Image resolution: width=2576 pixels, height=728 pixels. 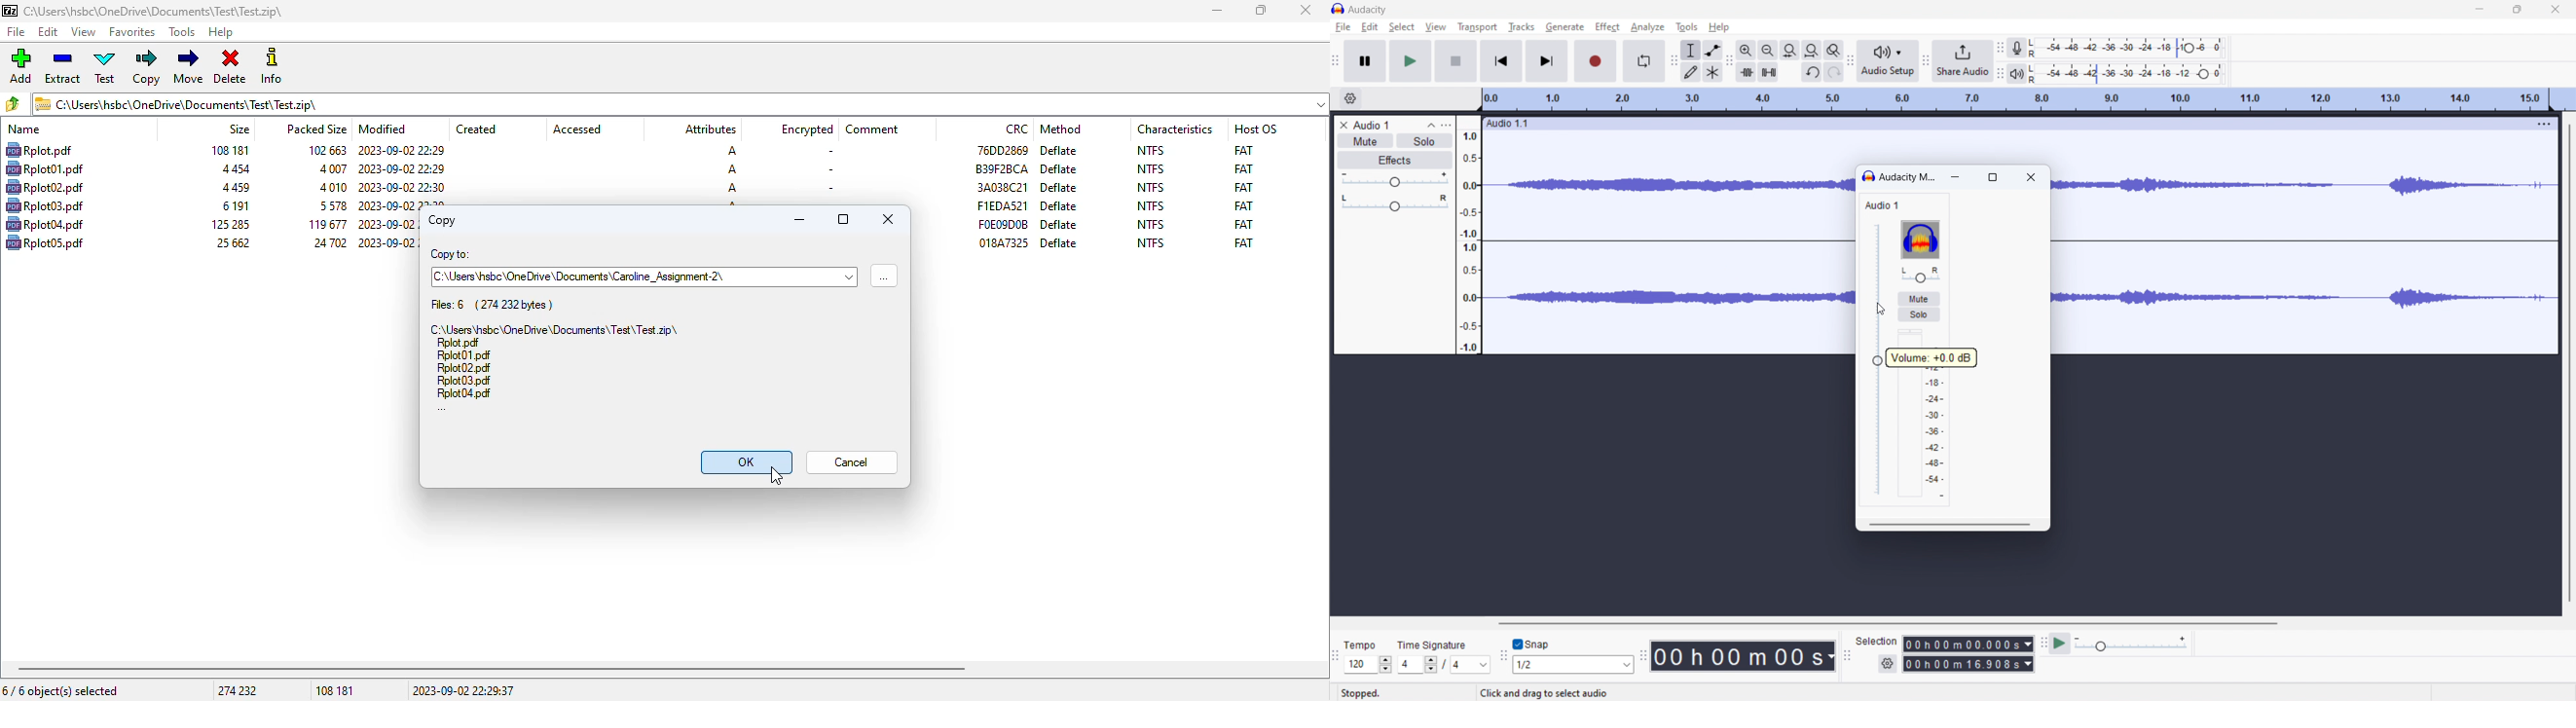 I want to click on CRC, so click(x=1002, y=205).